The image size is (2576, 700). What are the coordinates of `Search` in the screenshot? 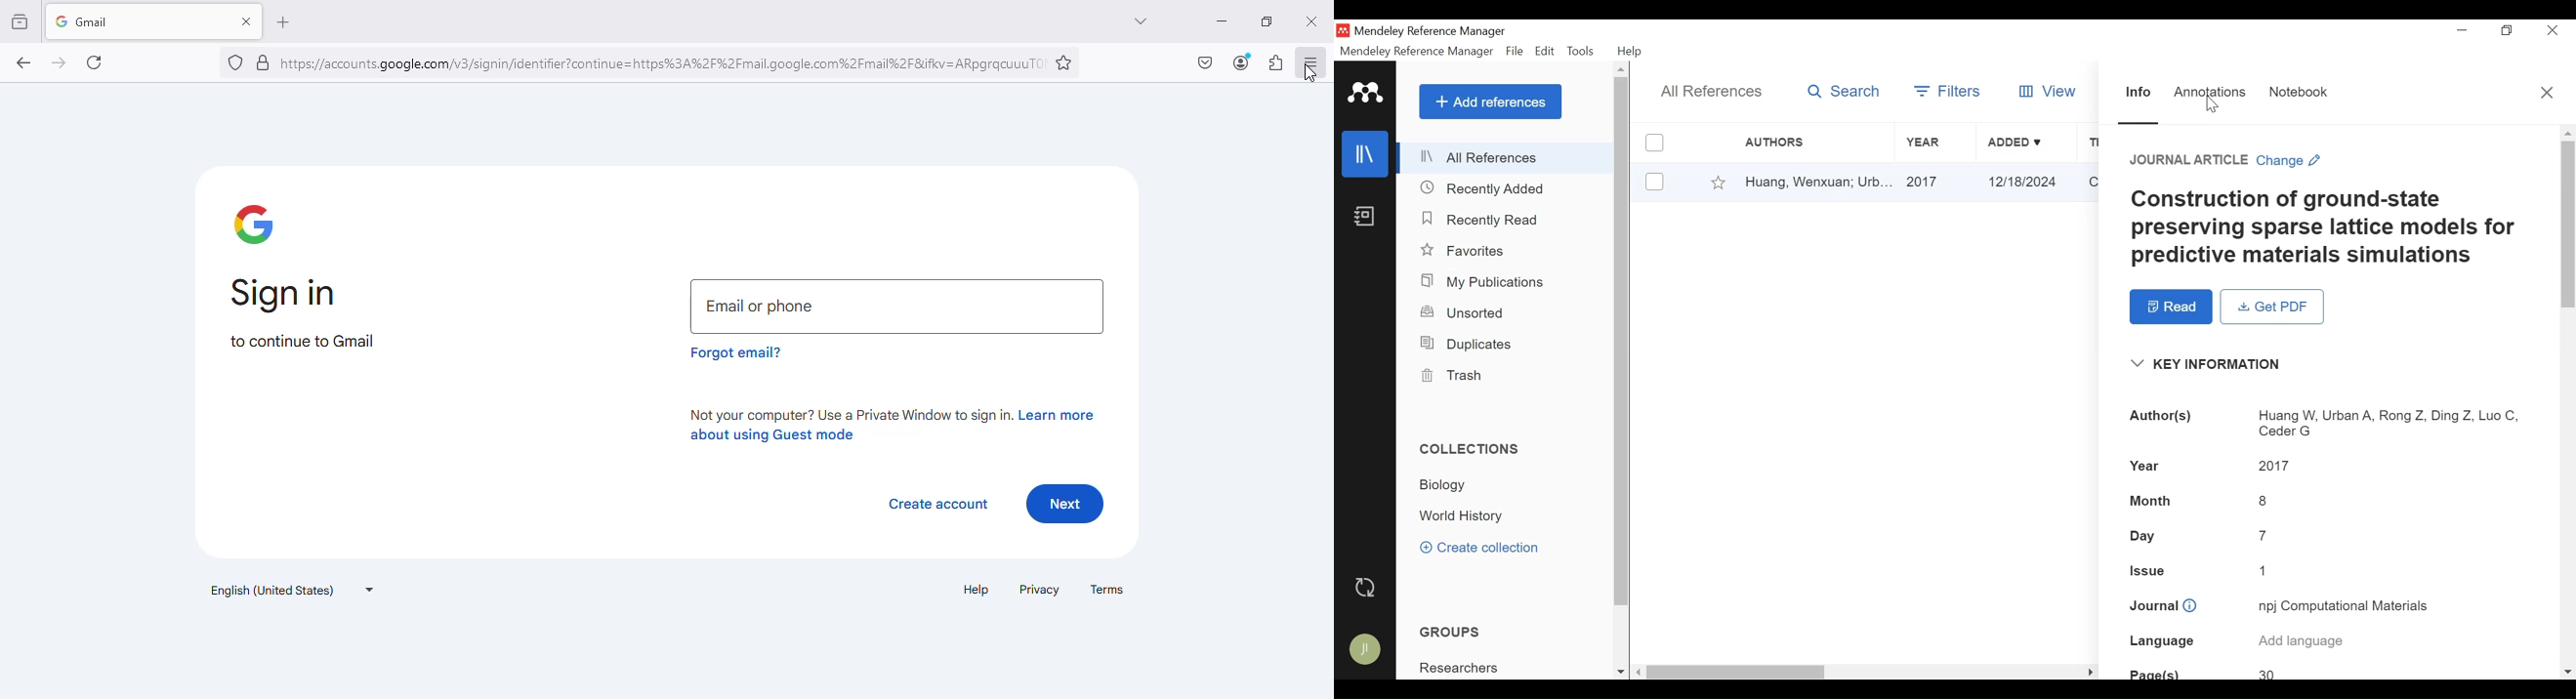 It's located at (1844, 91).